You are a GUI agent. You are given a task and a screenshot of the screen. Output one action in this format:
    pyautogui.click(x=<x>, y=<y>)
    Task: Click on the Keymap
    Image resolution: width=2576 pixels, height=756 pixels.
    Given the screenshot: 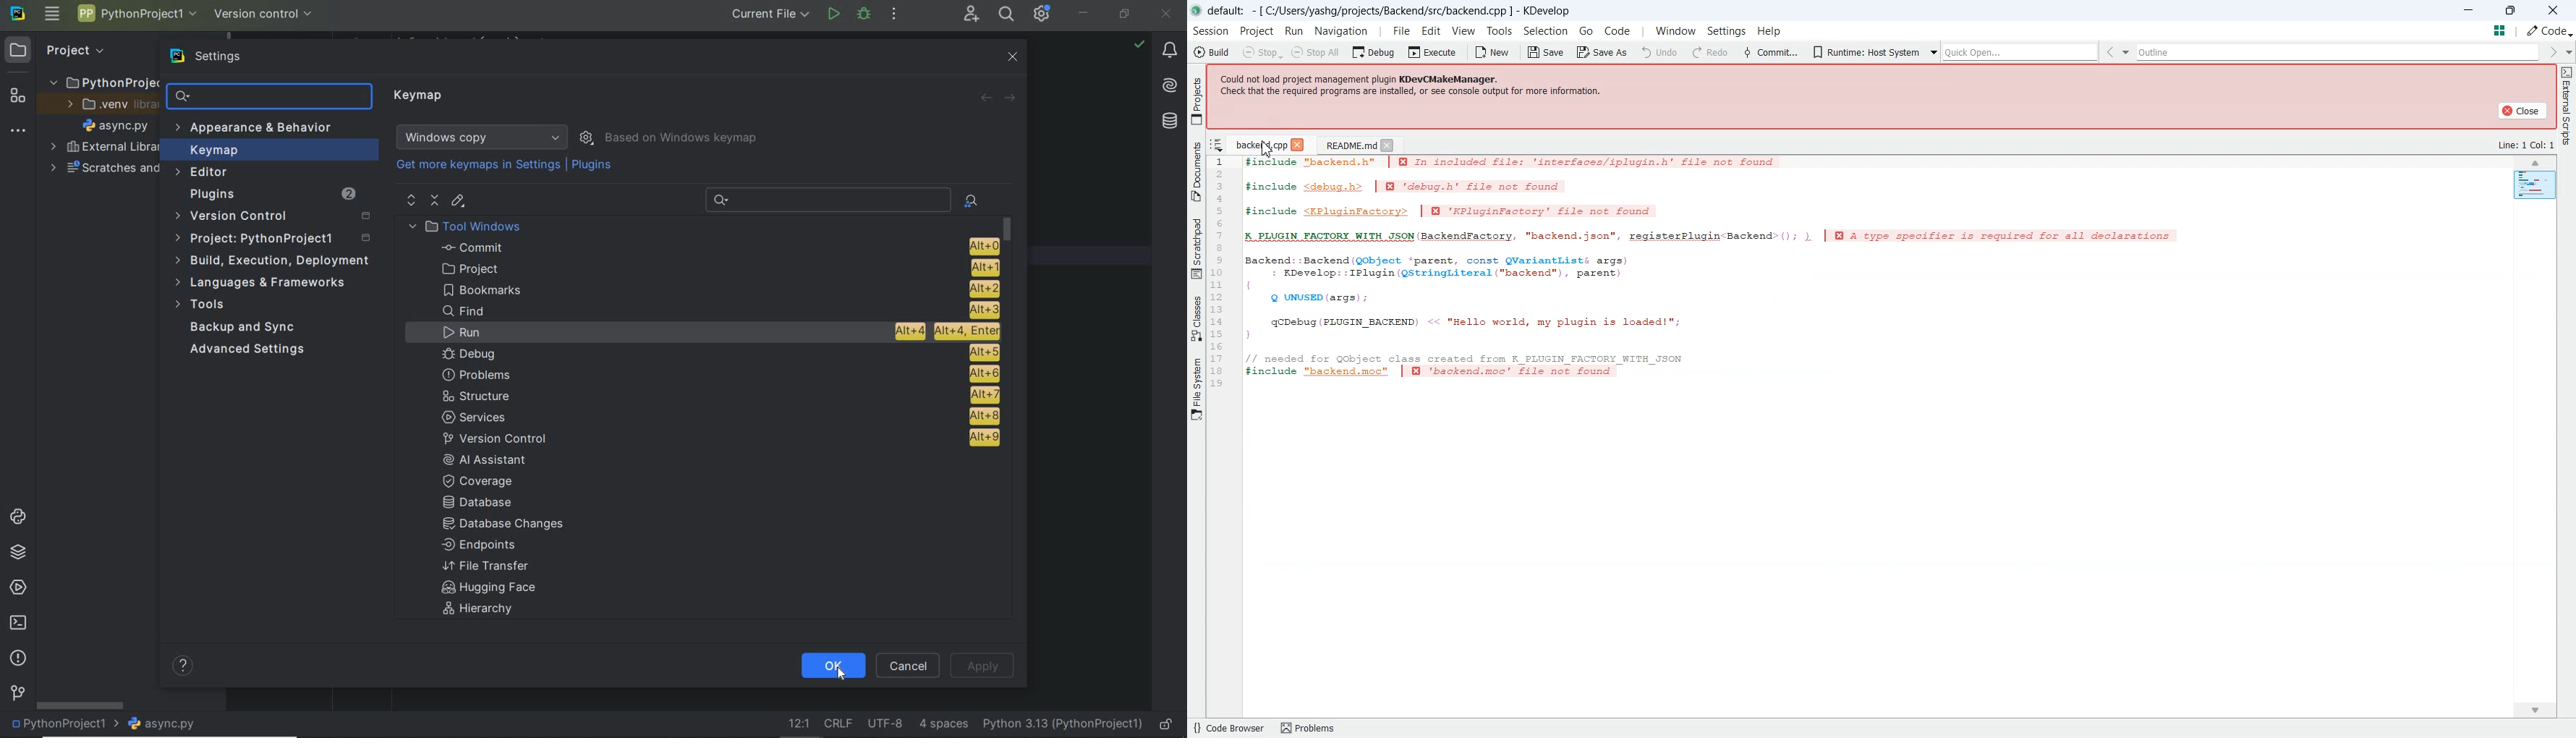 What is the action you would take?
    pyautogui.click(x=421, y=98)
    